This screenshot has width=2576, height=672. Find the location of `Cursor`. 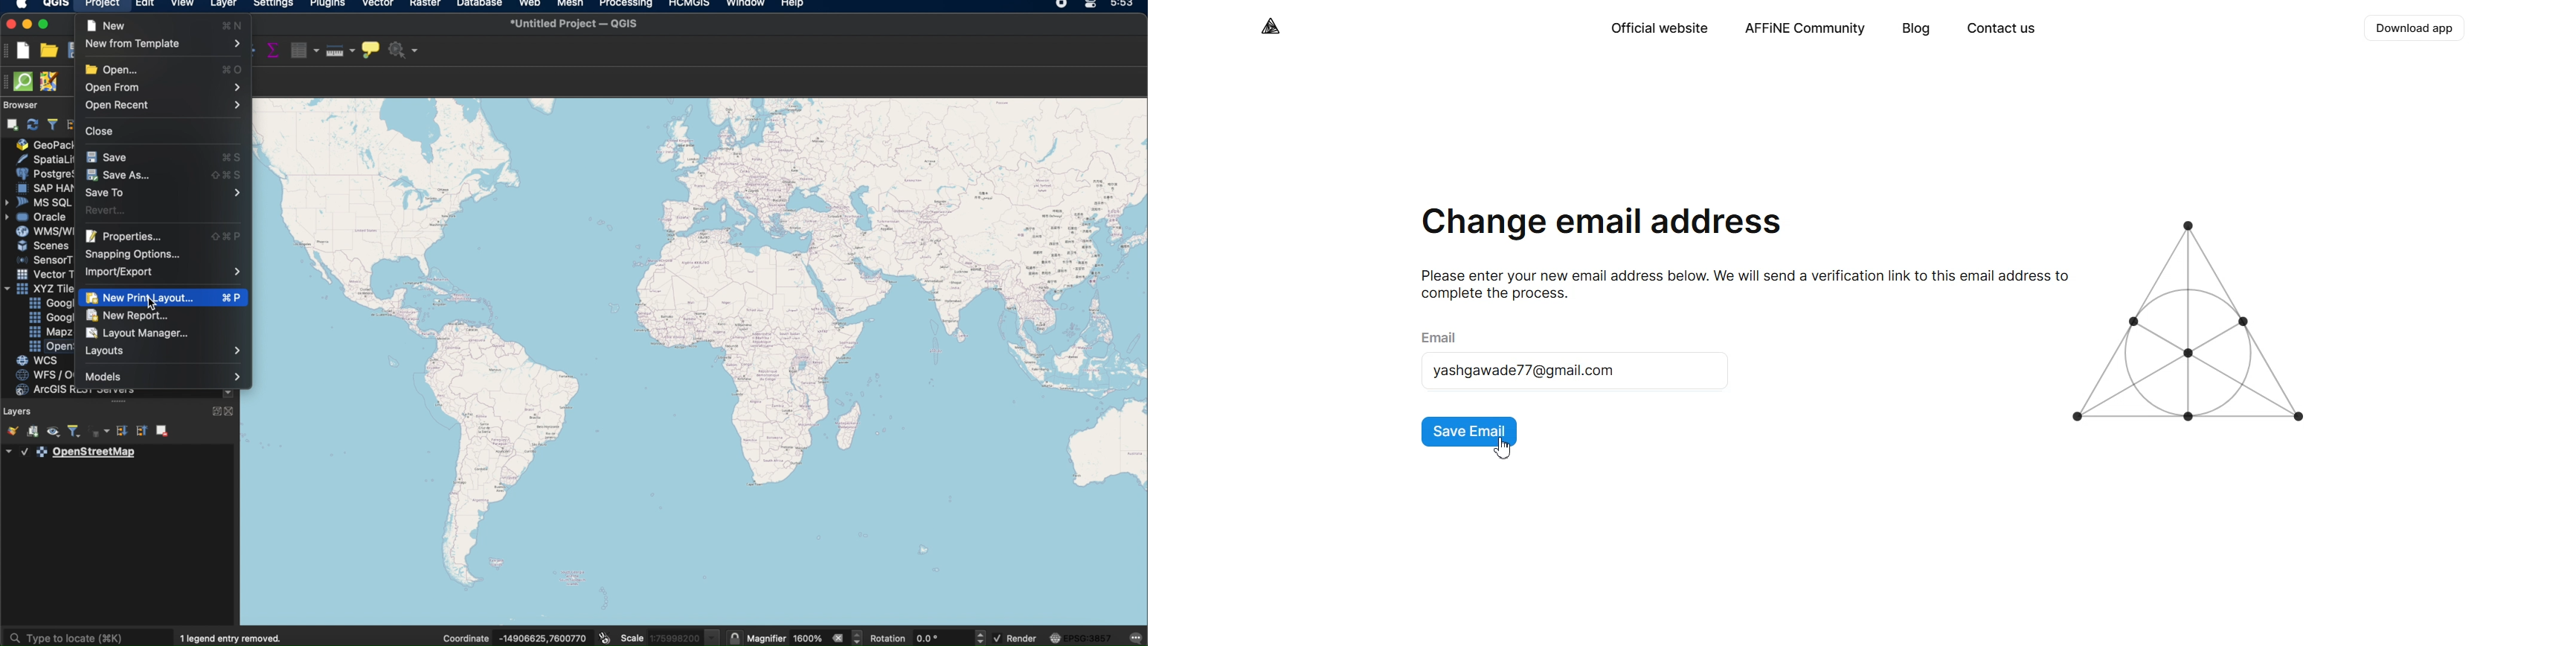

Cursor is located at coordinates (1503, 447).